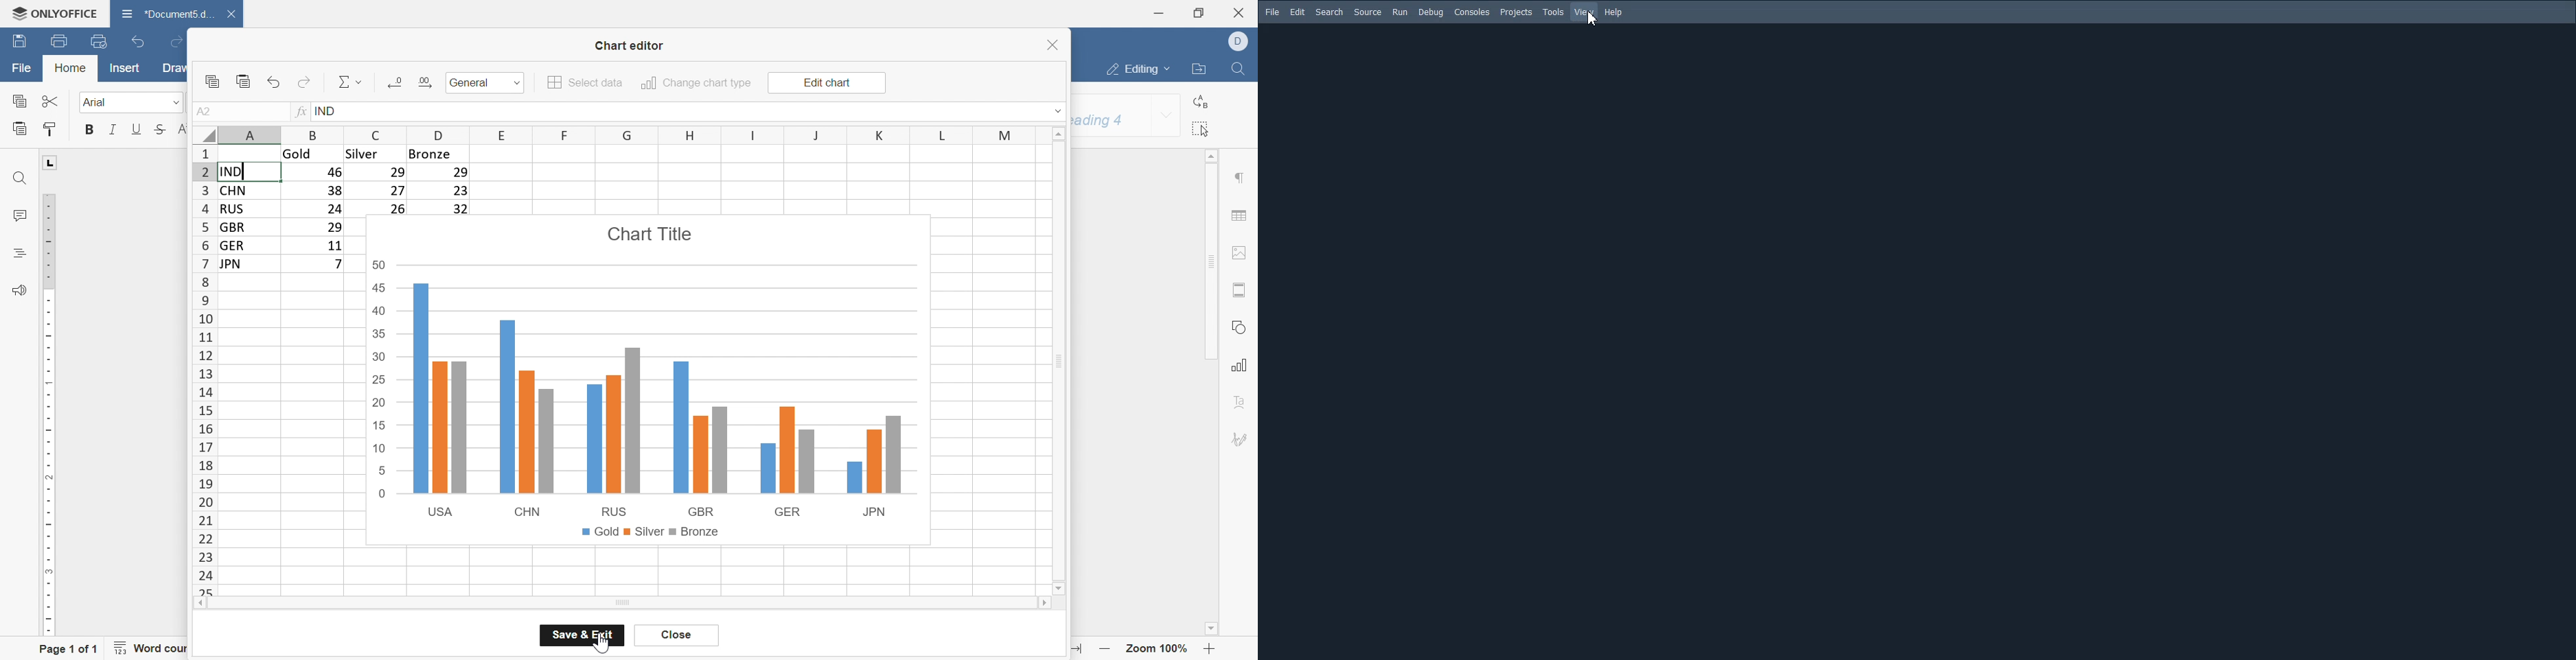  What do you see at coordinates (1238, 253) in the screenshot?
I see `image settings` at bounding box center [1238, 253].